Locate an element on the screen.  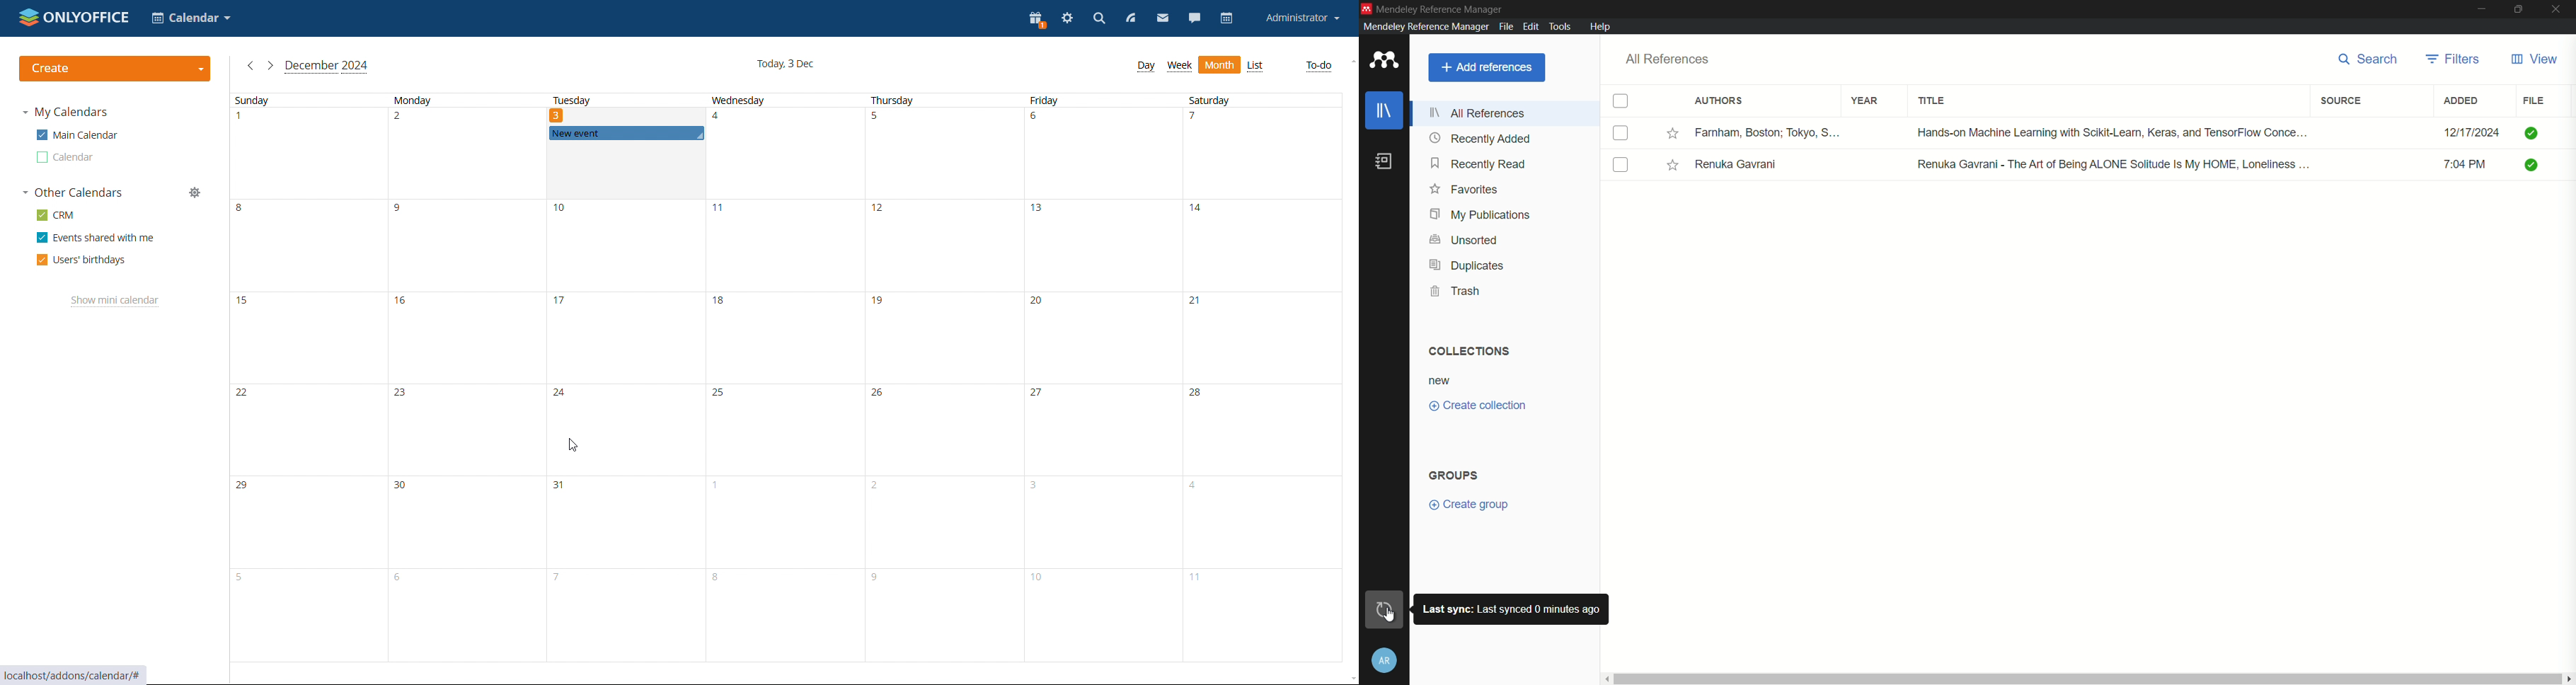
Checked is located at coordinates (2532, 165).